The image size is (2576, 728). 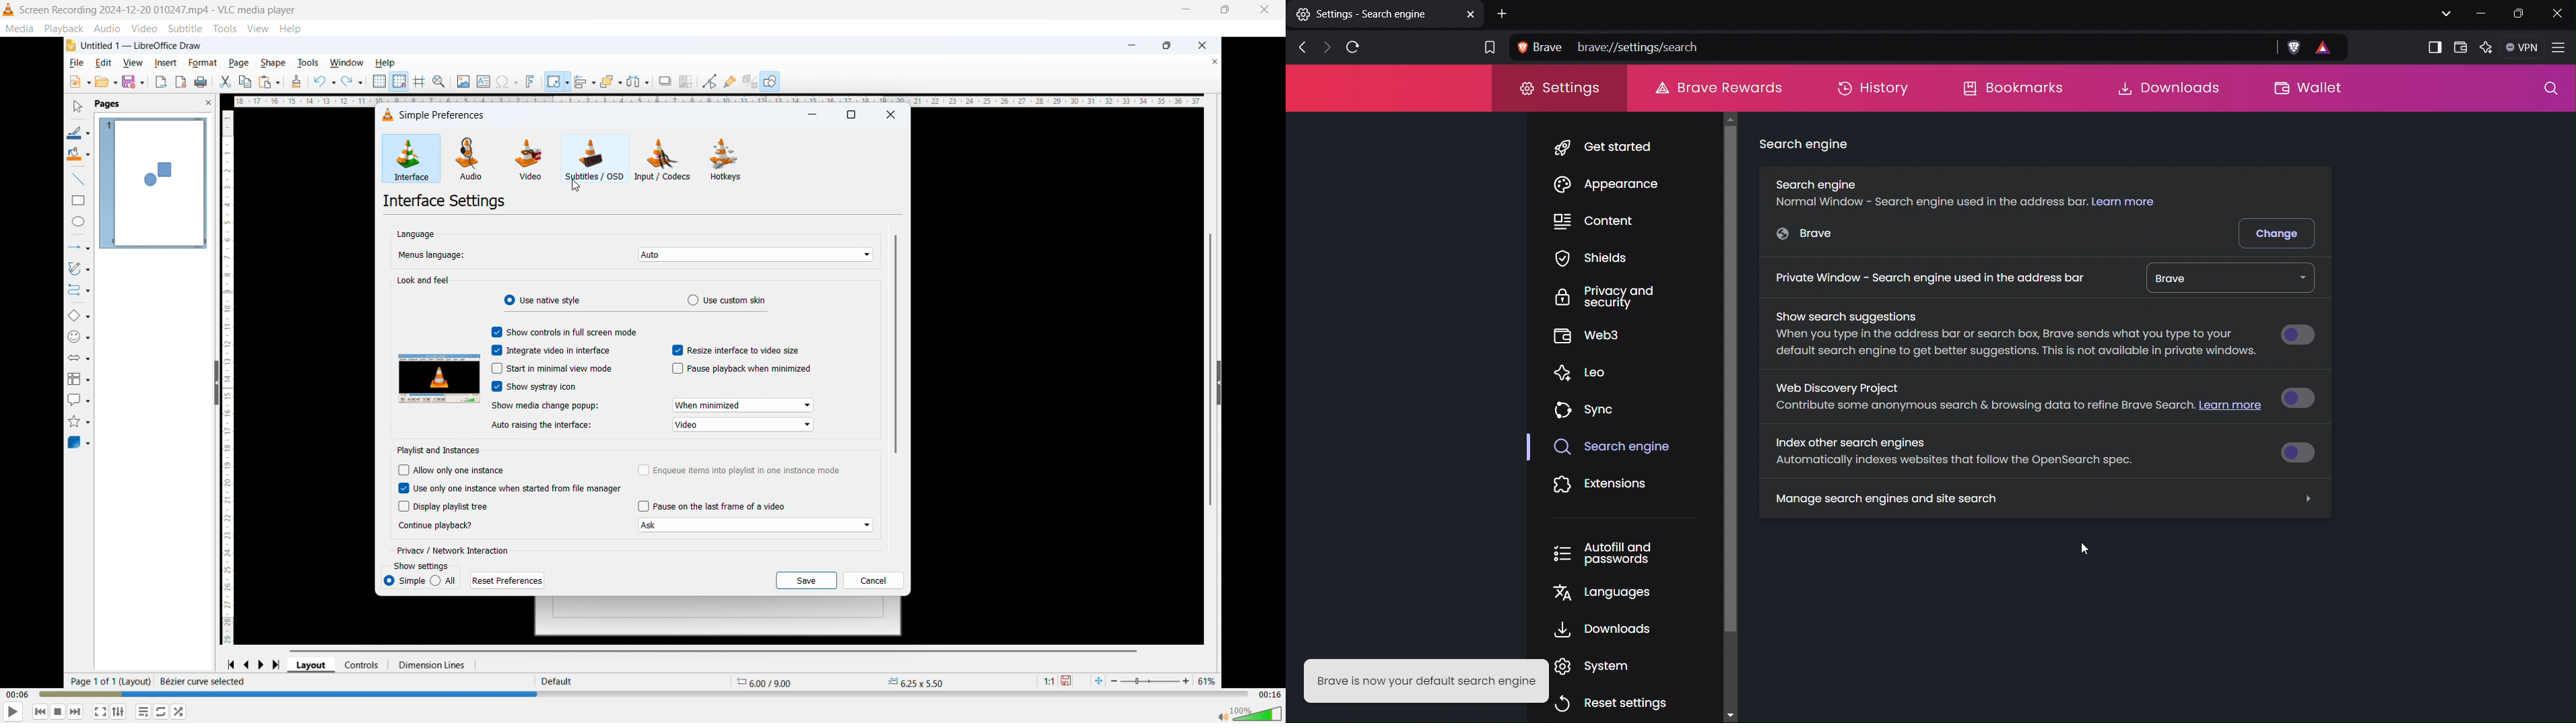 I want to click on Search engine, so click(x=1806, y=147).